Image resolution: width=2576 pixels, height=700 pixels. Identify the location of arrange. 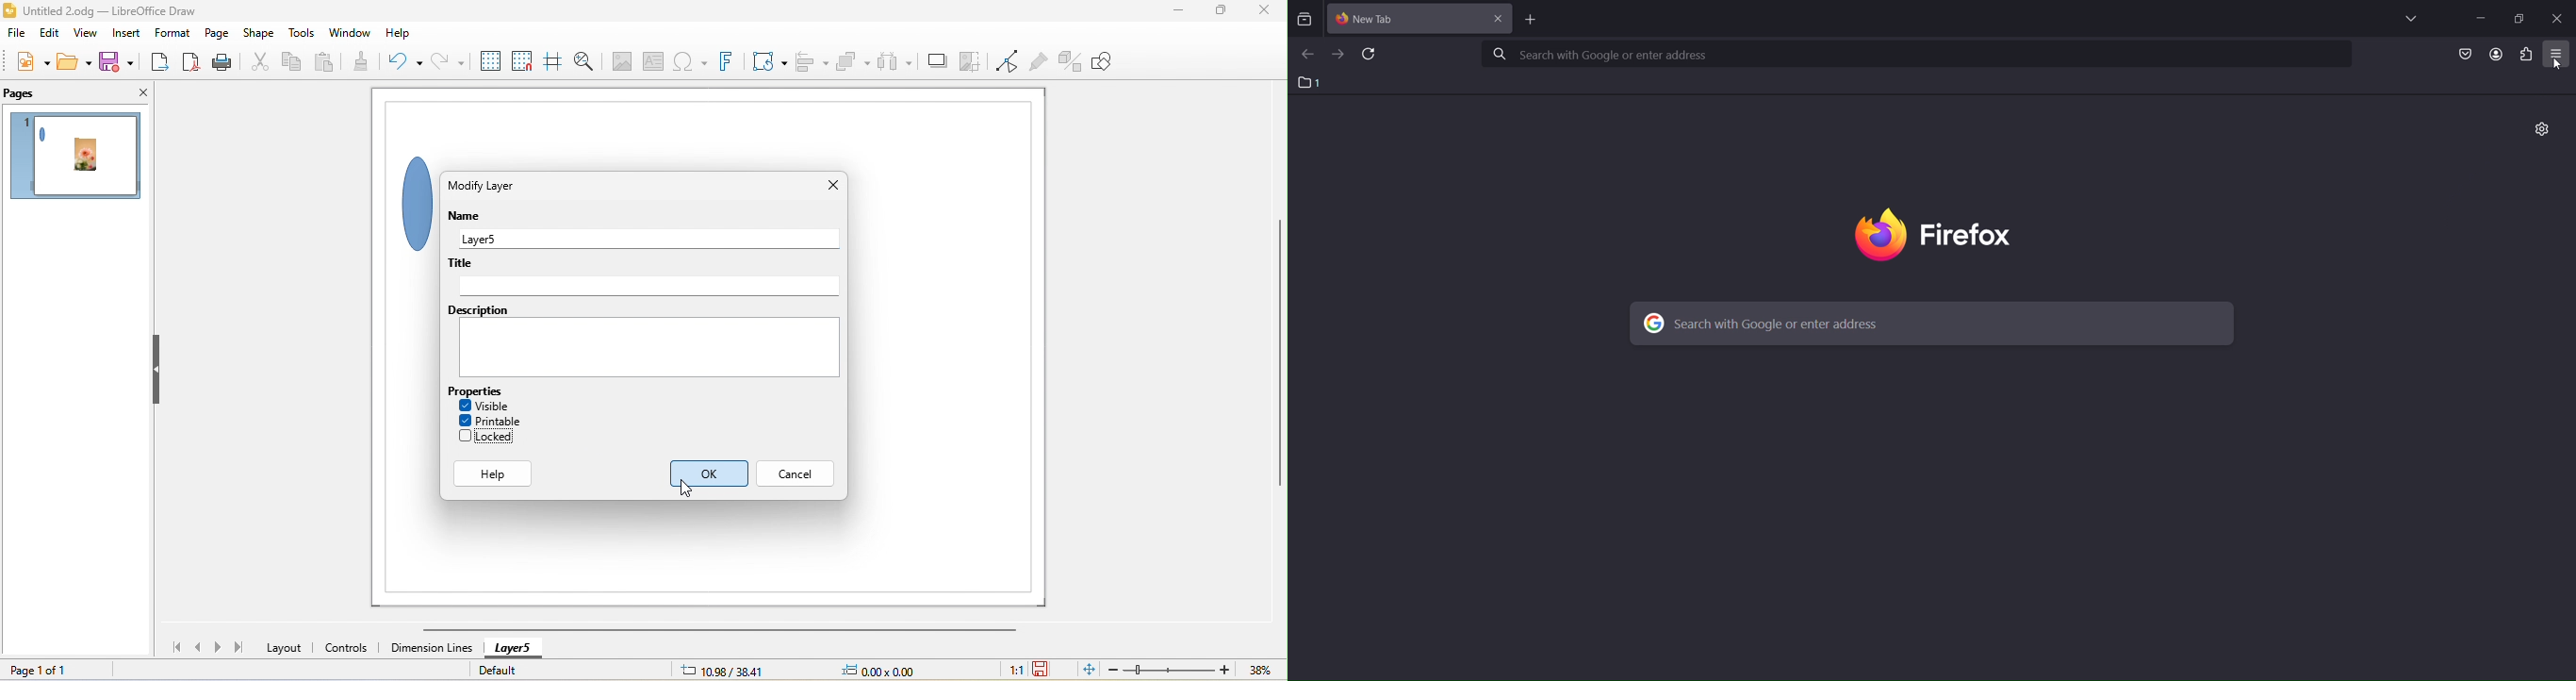
(851, 60).